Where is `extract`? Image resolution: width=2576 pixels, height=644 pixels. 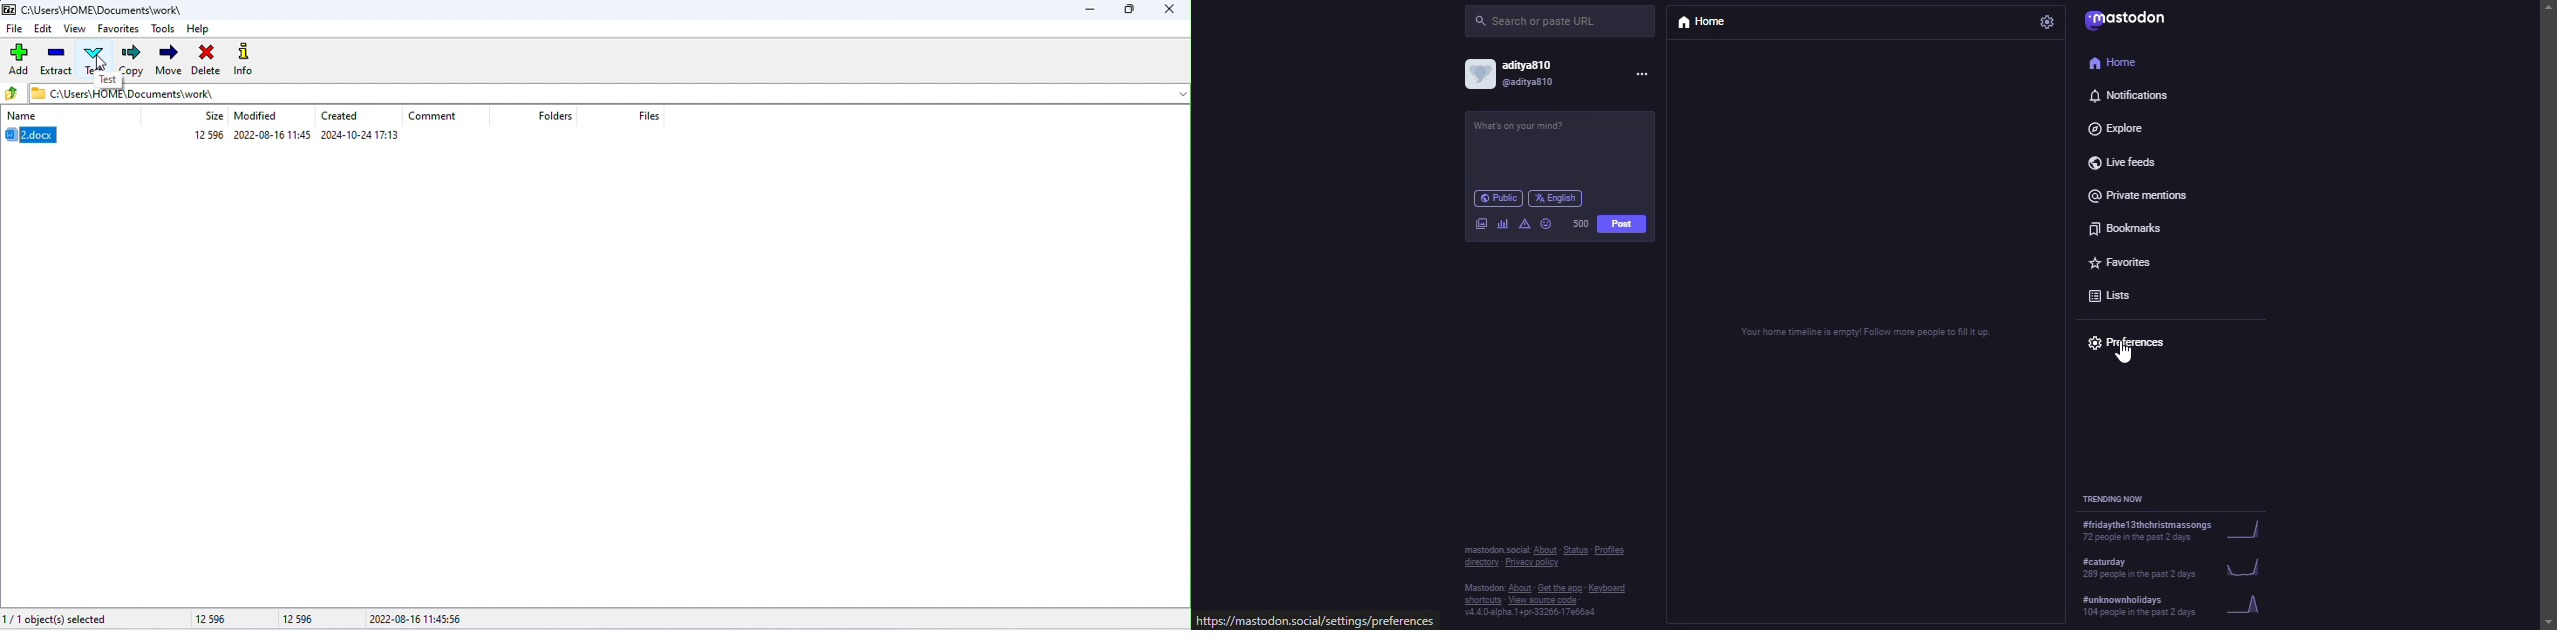
extract is located at coordinates (56, 61).